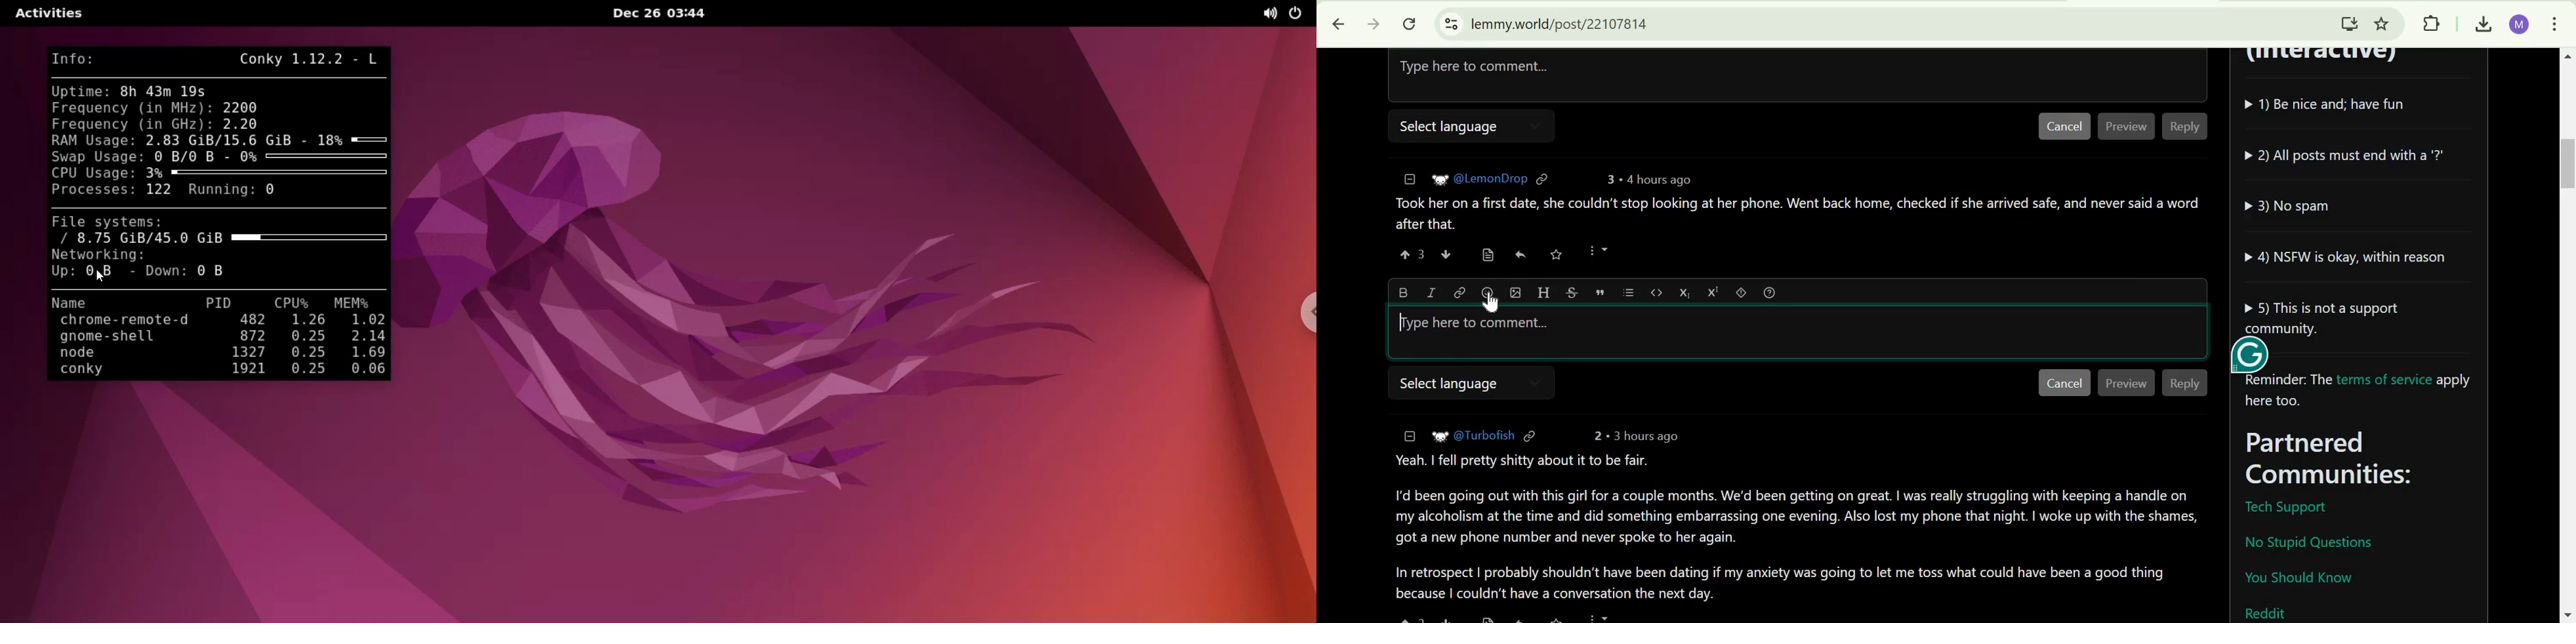 The height and width of the screenshot is (644, 2576). I want to click on quote, so click(1601, 292).